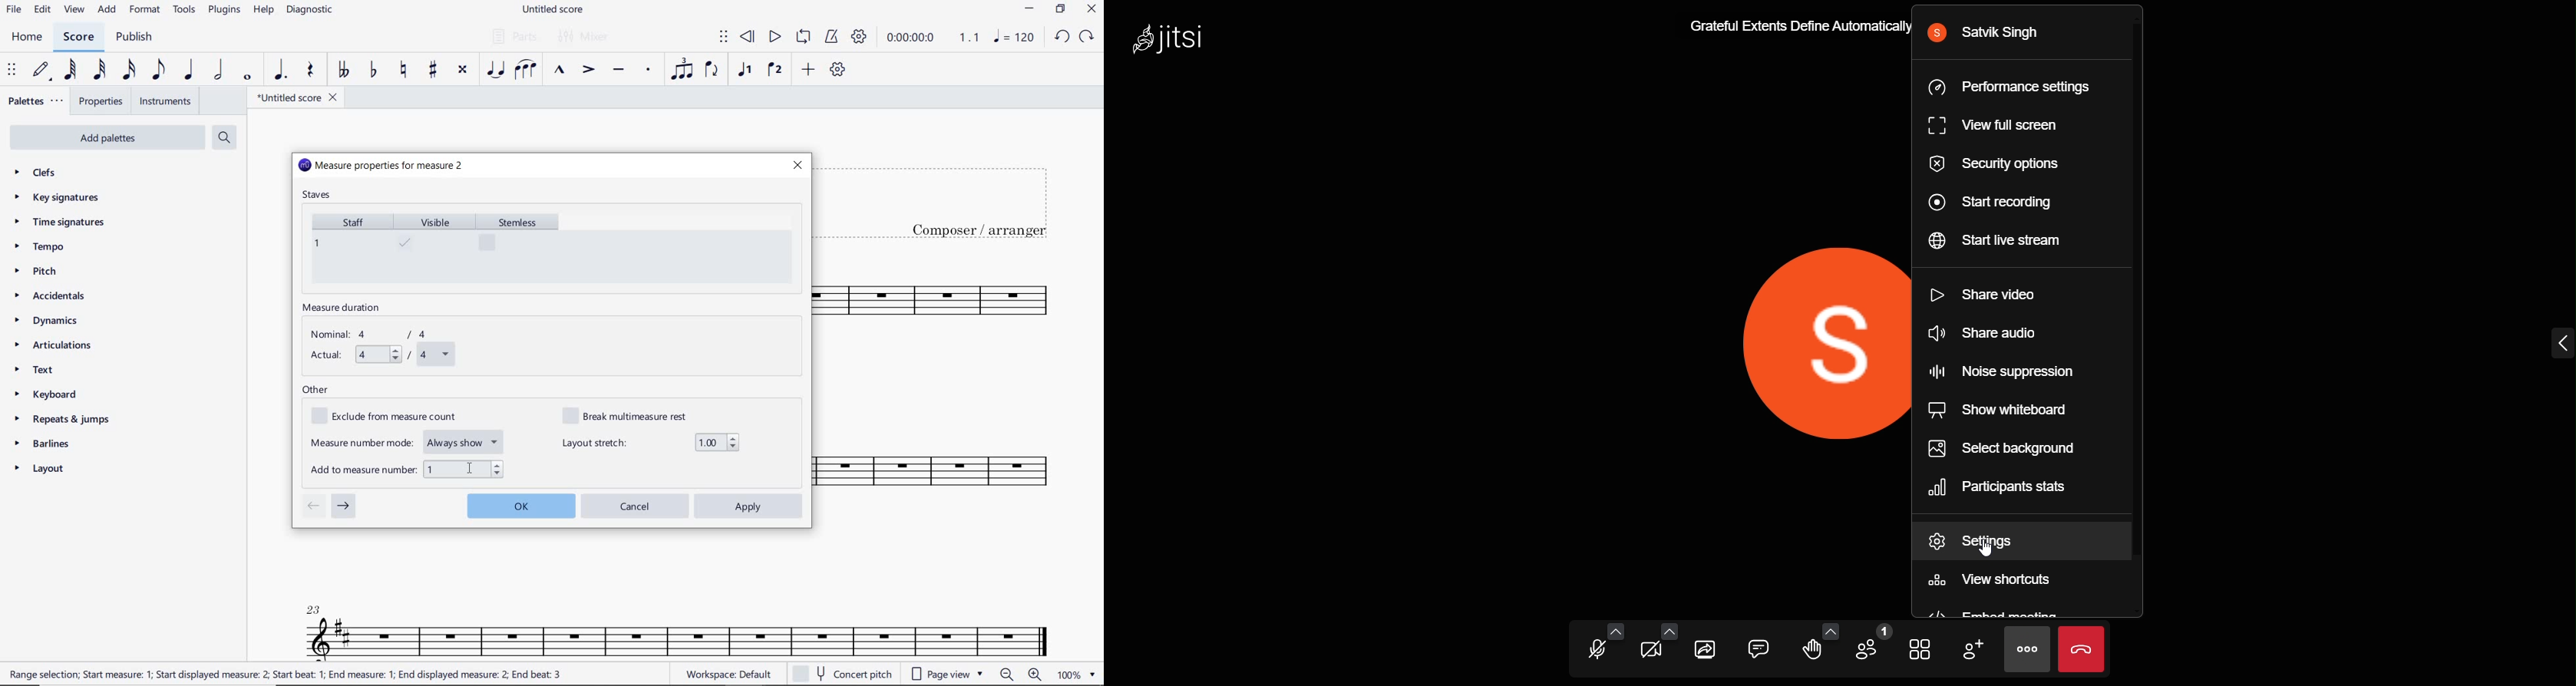 The width and height of the screenshot is (2576, 700). Describe the element at coordinates (407, 468) in the screenshot. I see `add to measure number` at that location.